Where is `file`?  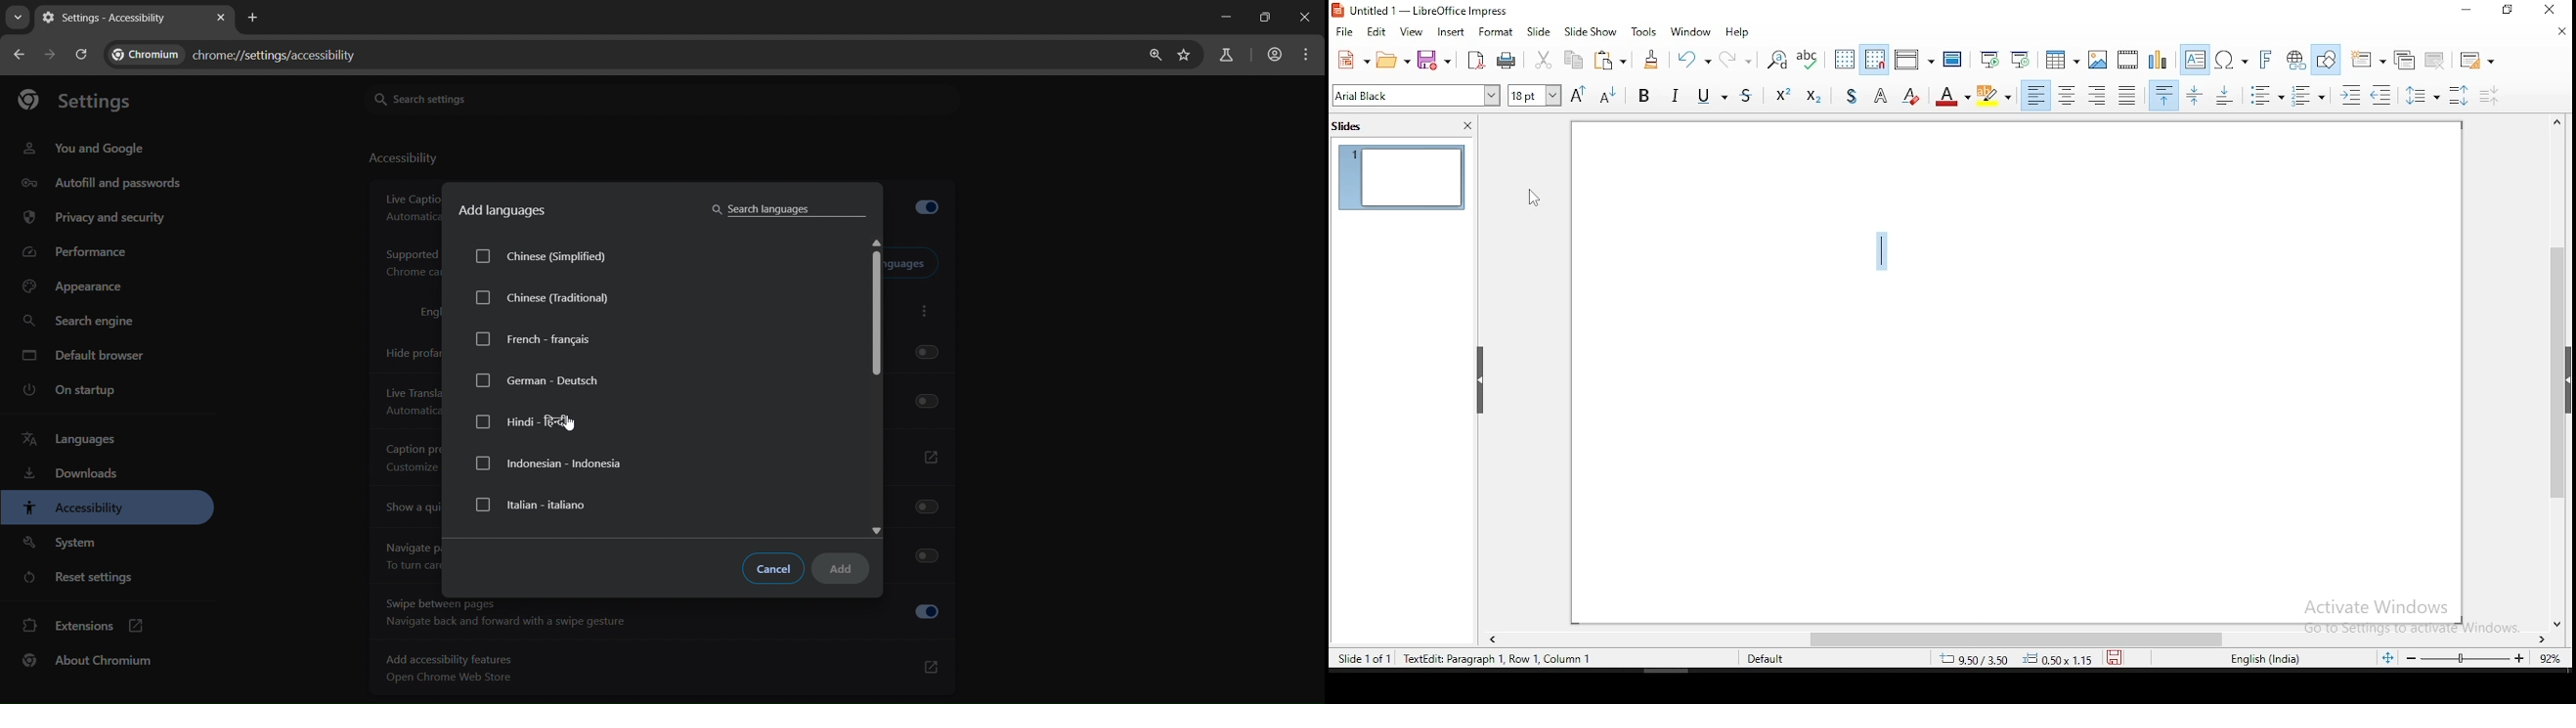 file is located at coordinates (1344, 31).